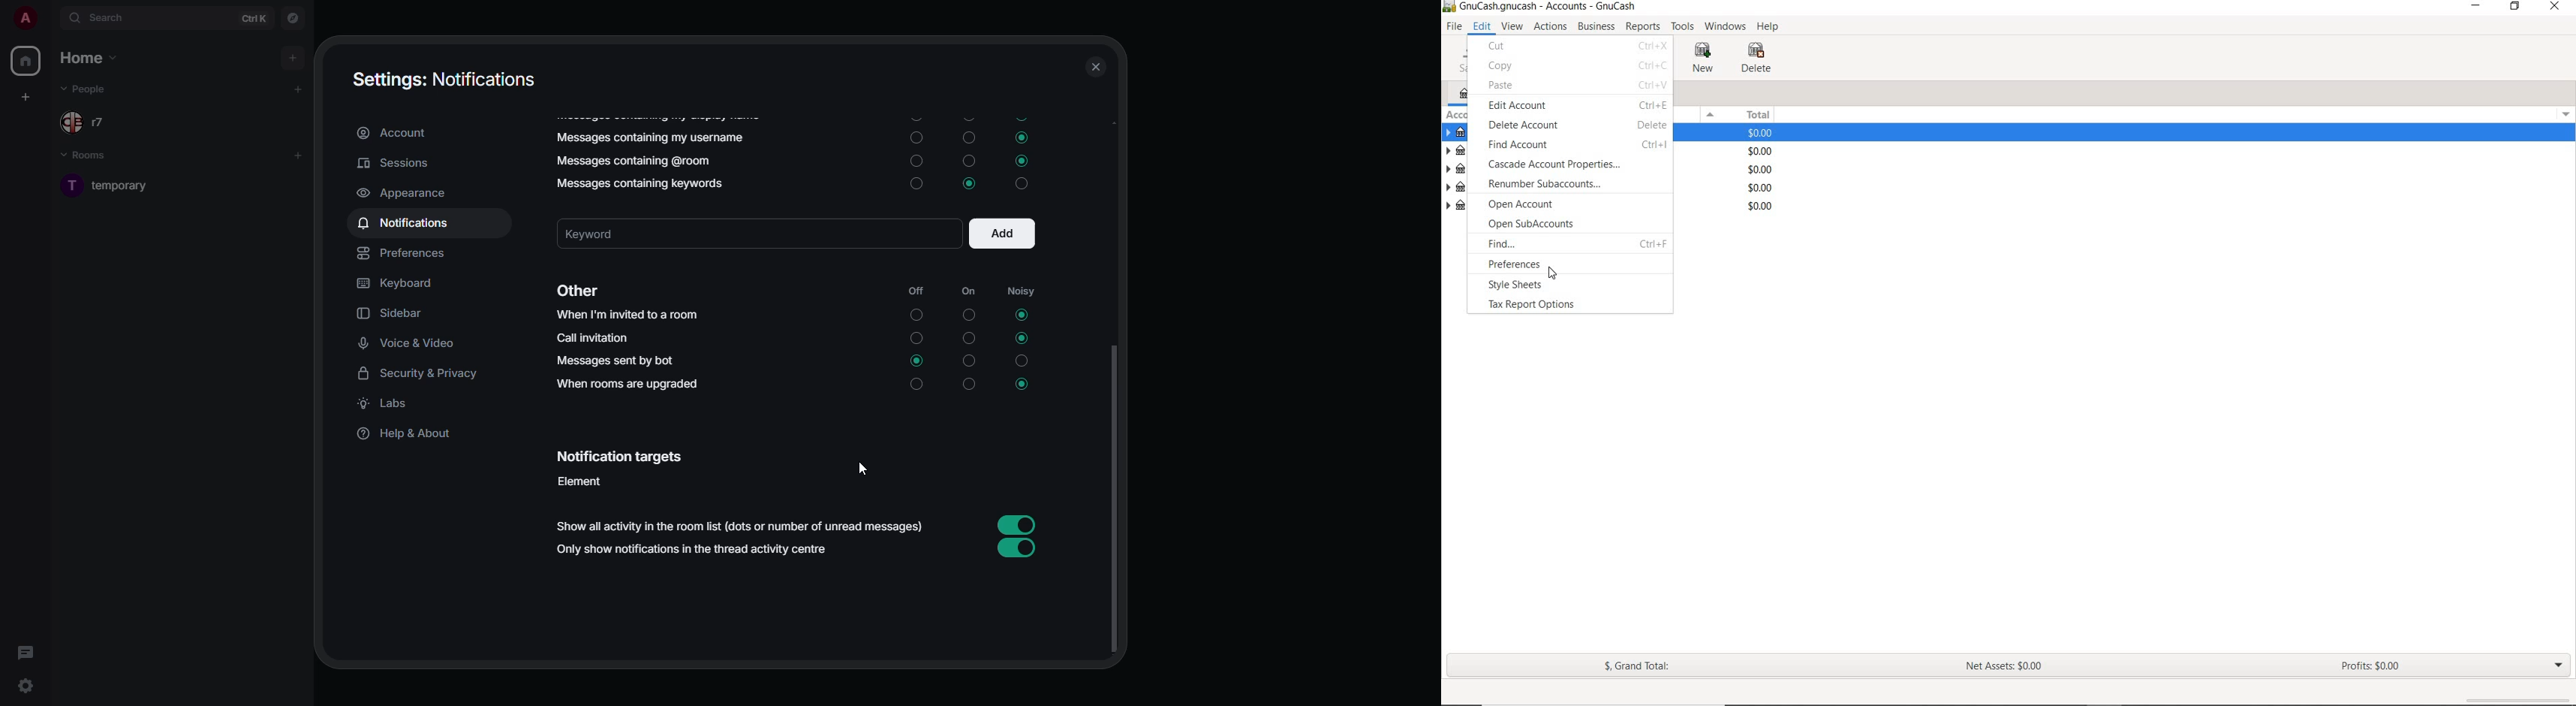  I want to click on Off, so click(913, 116).